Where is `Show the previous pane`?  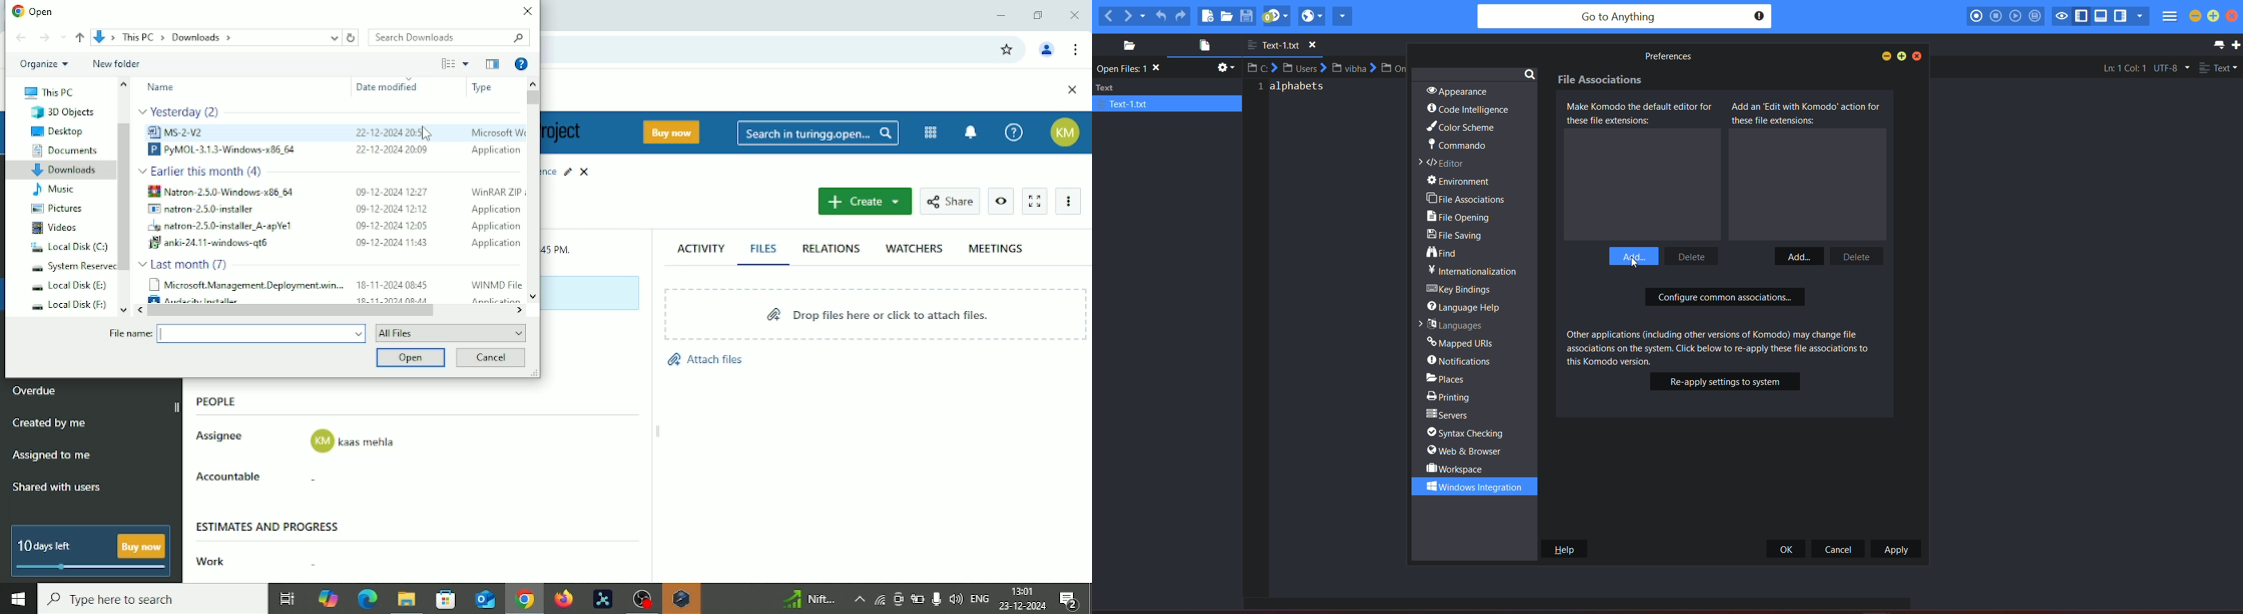
Show the previous pane is located at coordinates (492, 63).